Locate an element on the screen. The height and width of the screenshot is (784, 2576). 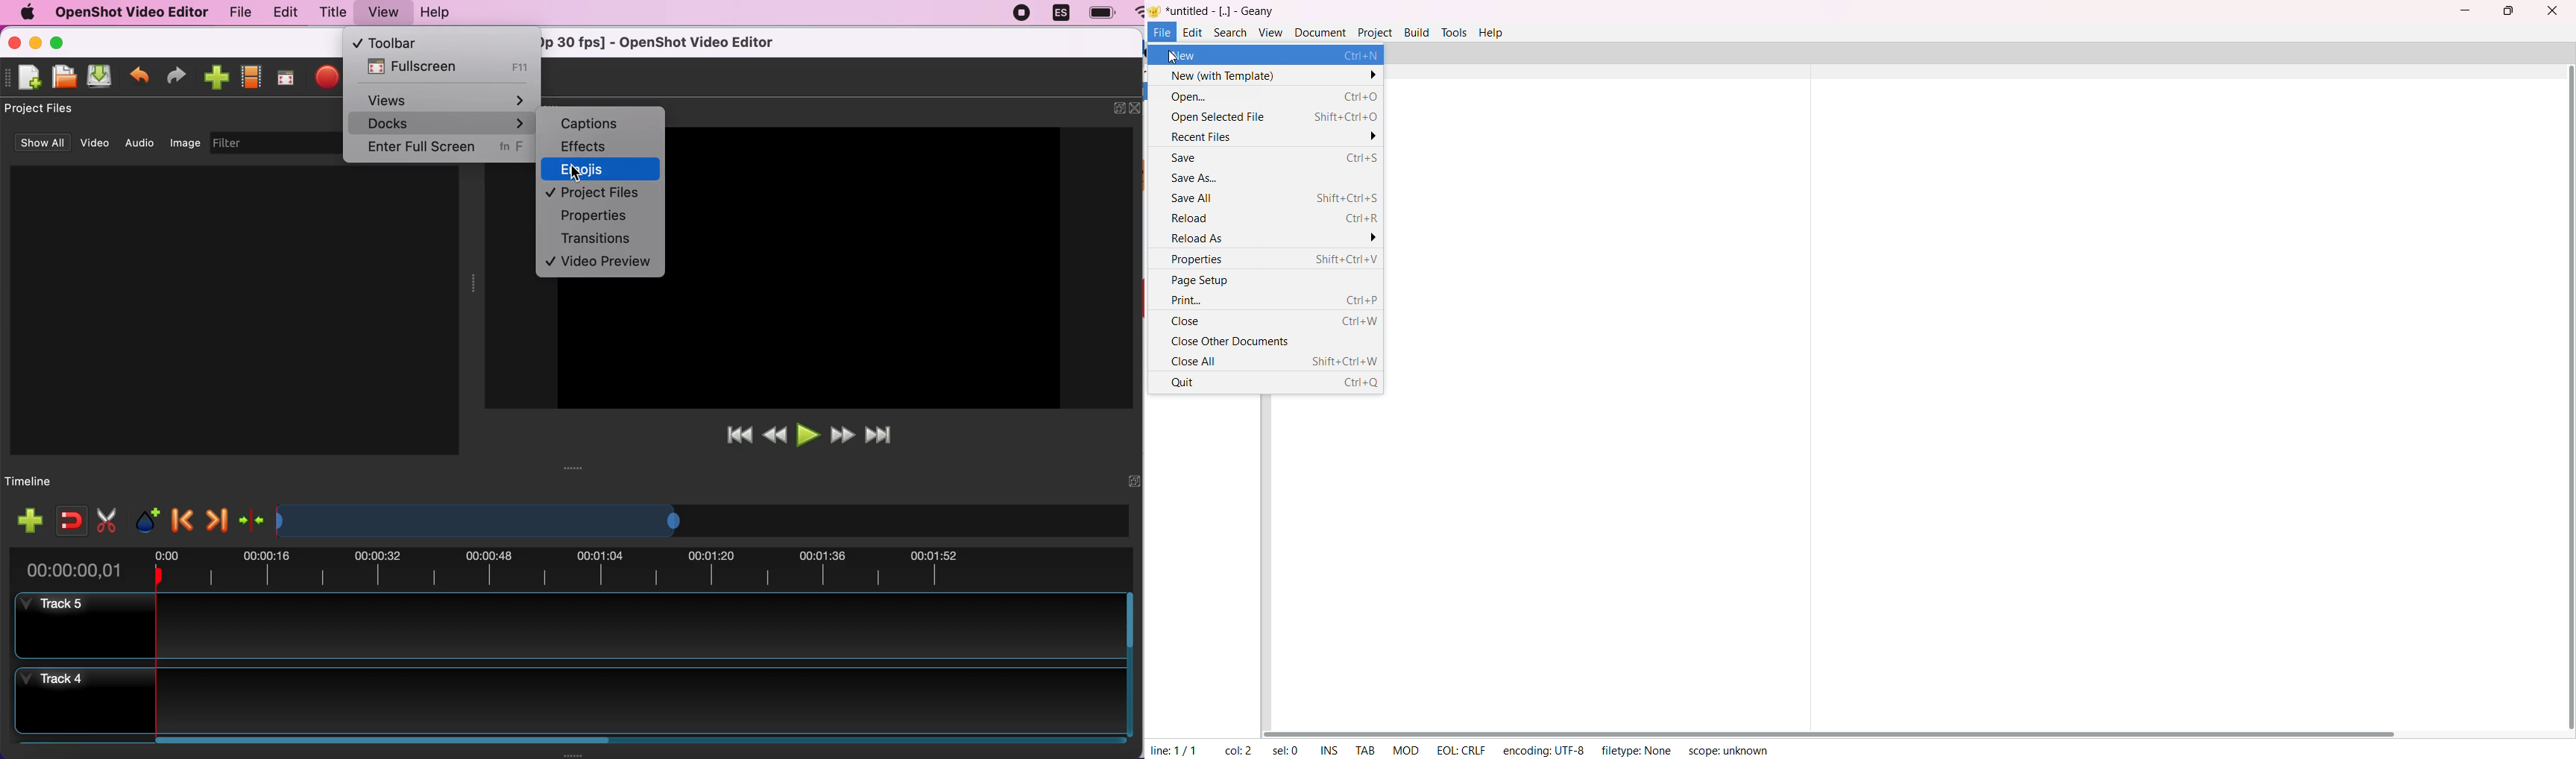
expand/hide is located at coordinates (1119, 107).